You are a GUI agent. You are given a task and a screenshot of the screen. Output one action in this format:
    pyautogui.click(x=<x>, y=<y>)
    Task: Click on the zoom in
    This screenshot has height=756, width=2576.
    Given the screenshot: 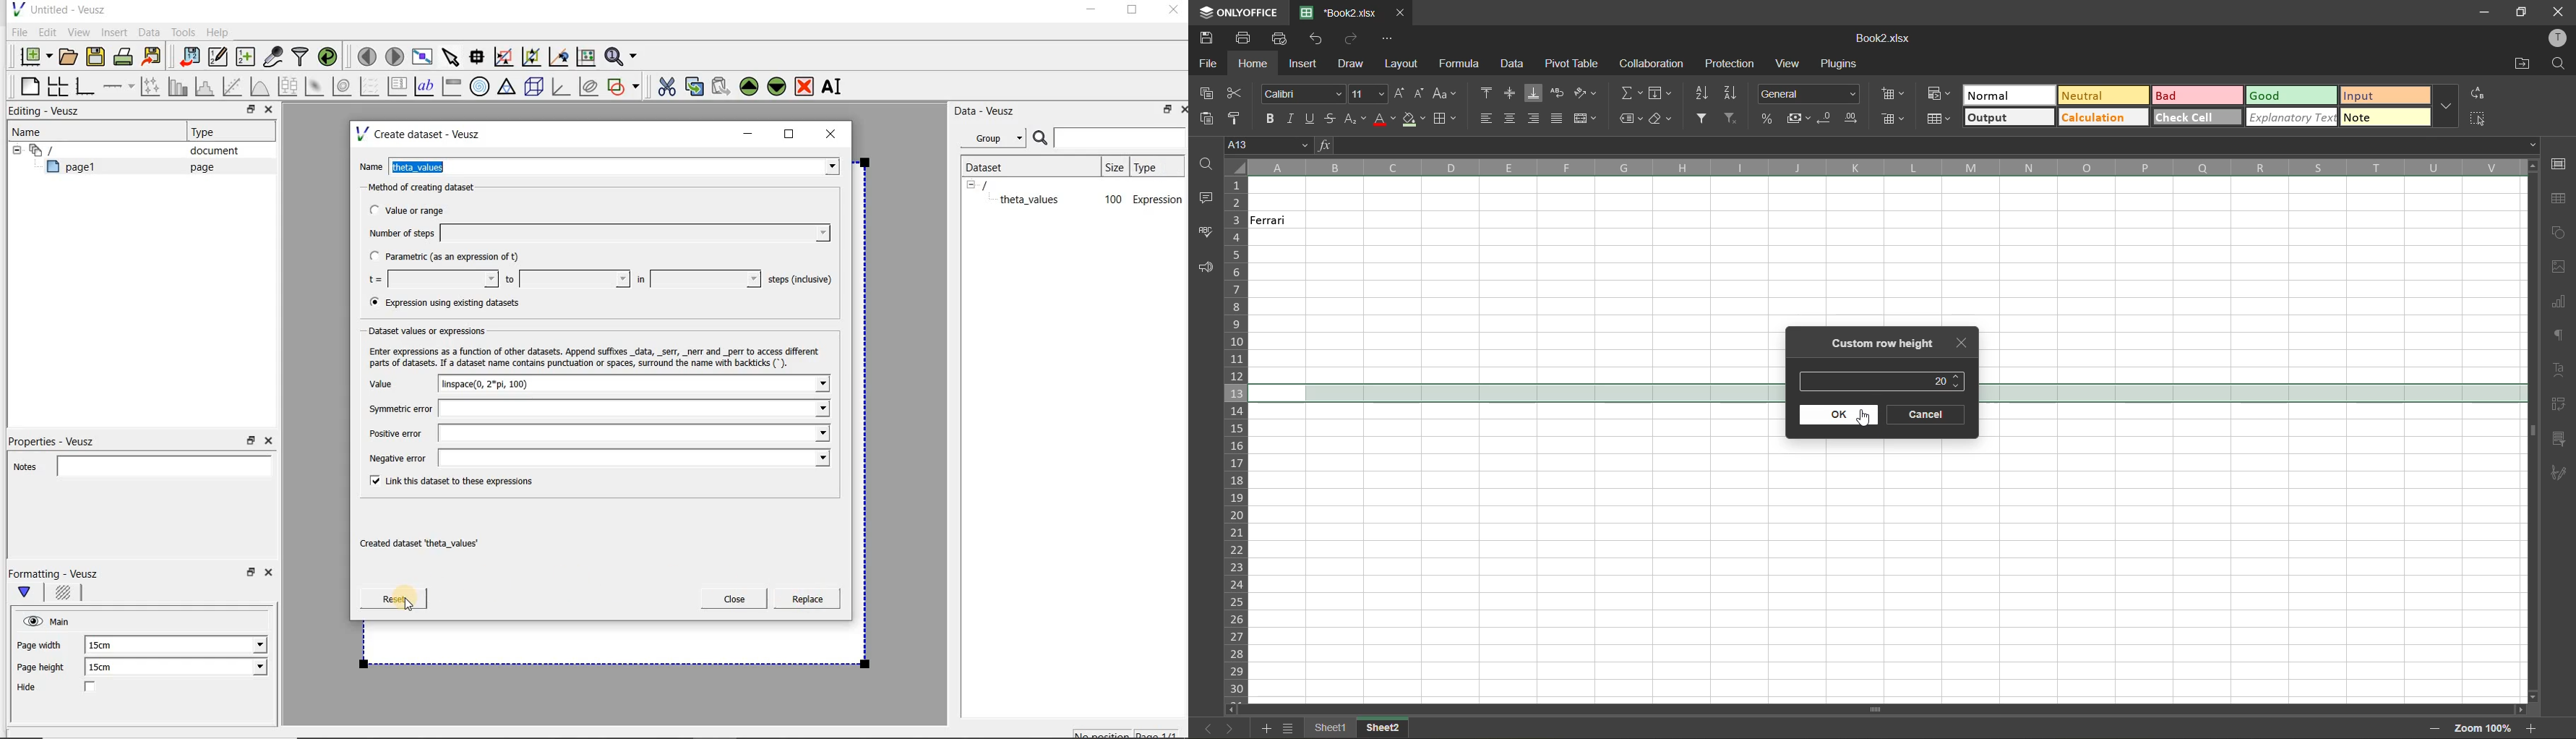 What is the action you would take?
    pyautogui.click(x=2534, y=730)
    